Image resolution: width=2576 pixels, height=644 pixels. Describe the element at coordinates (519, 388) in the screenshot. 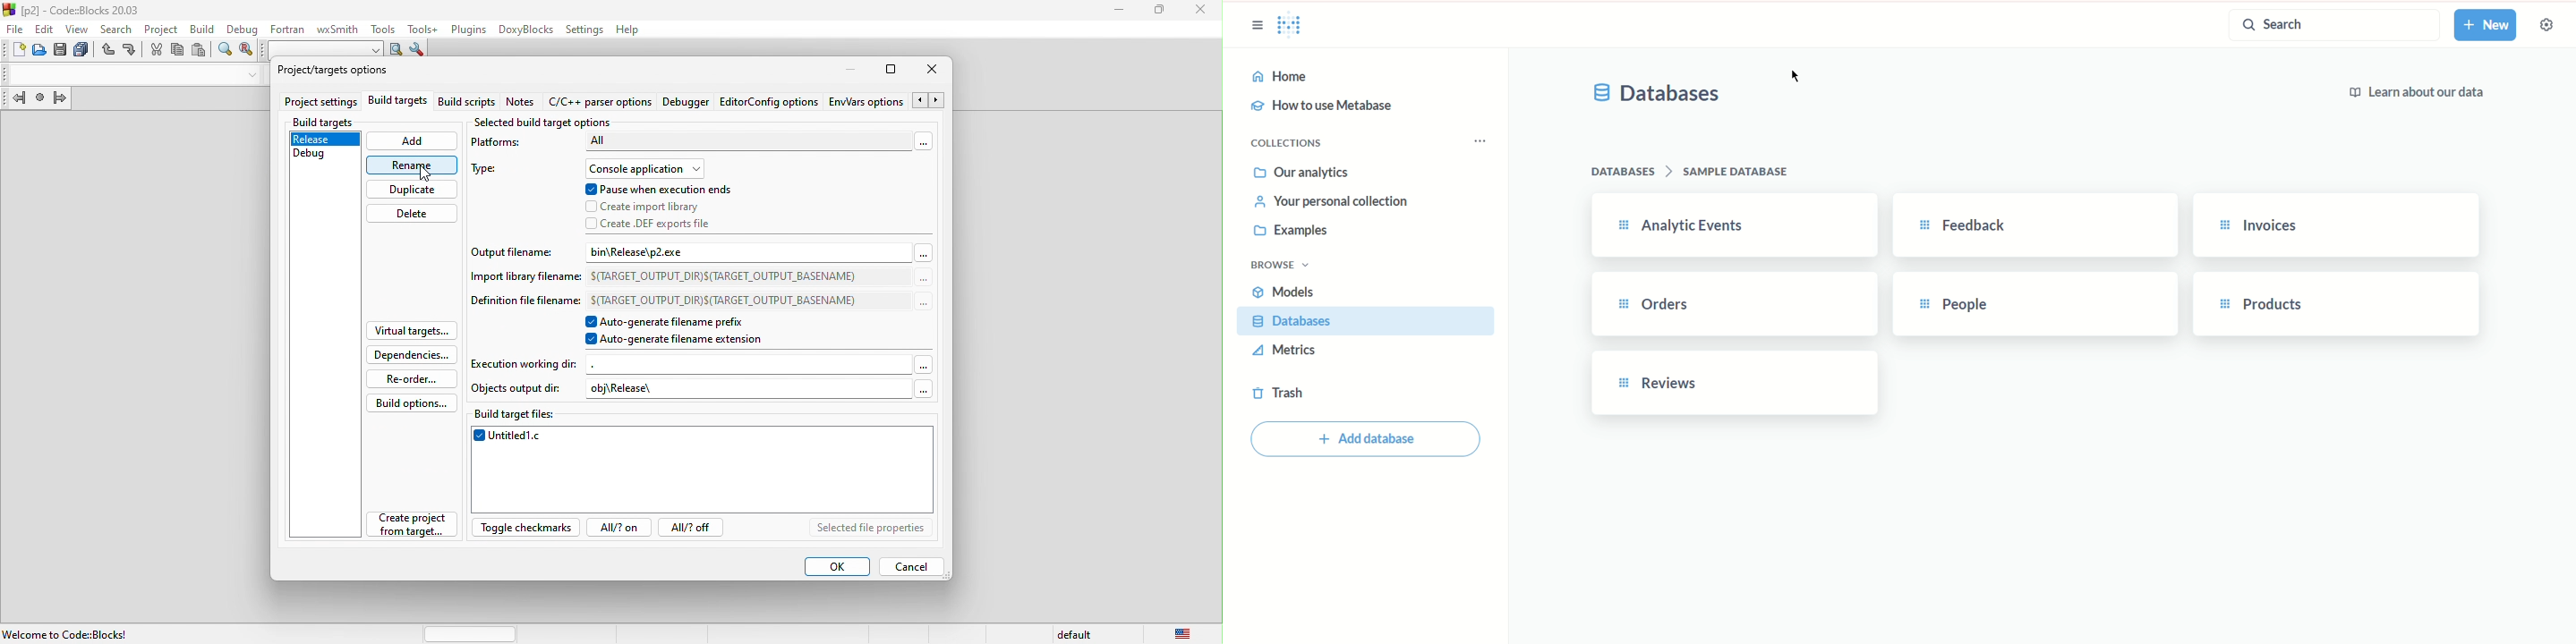

I see `objects output dir` at that location.